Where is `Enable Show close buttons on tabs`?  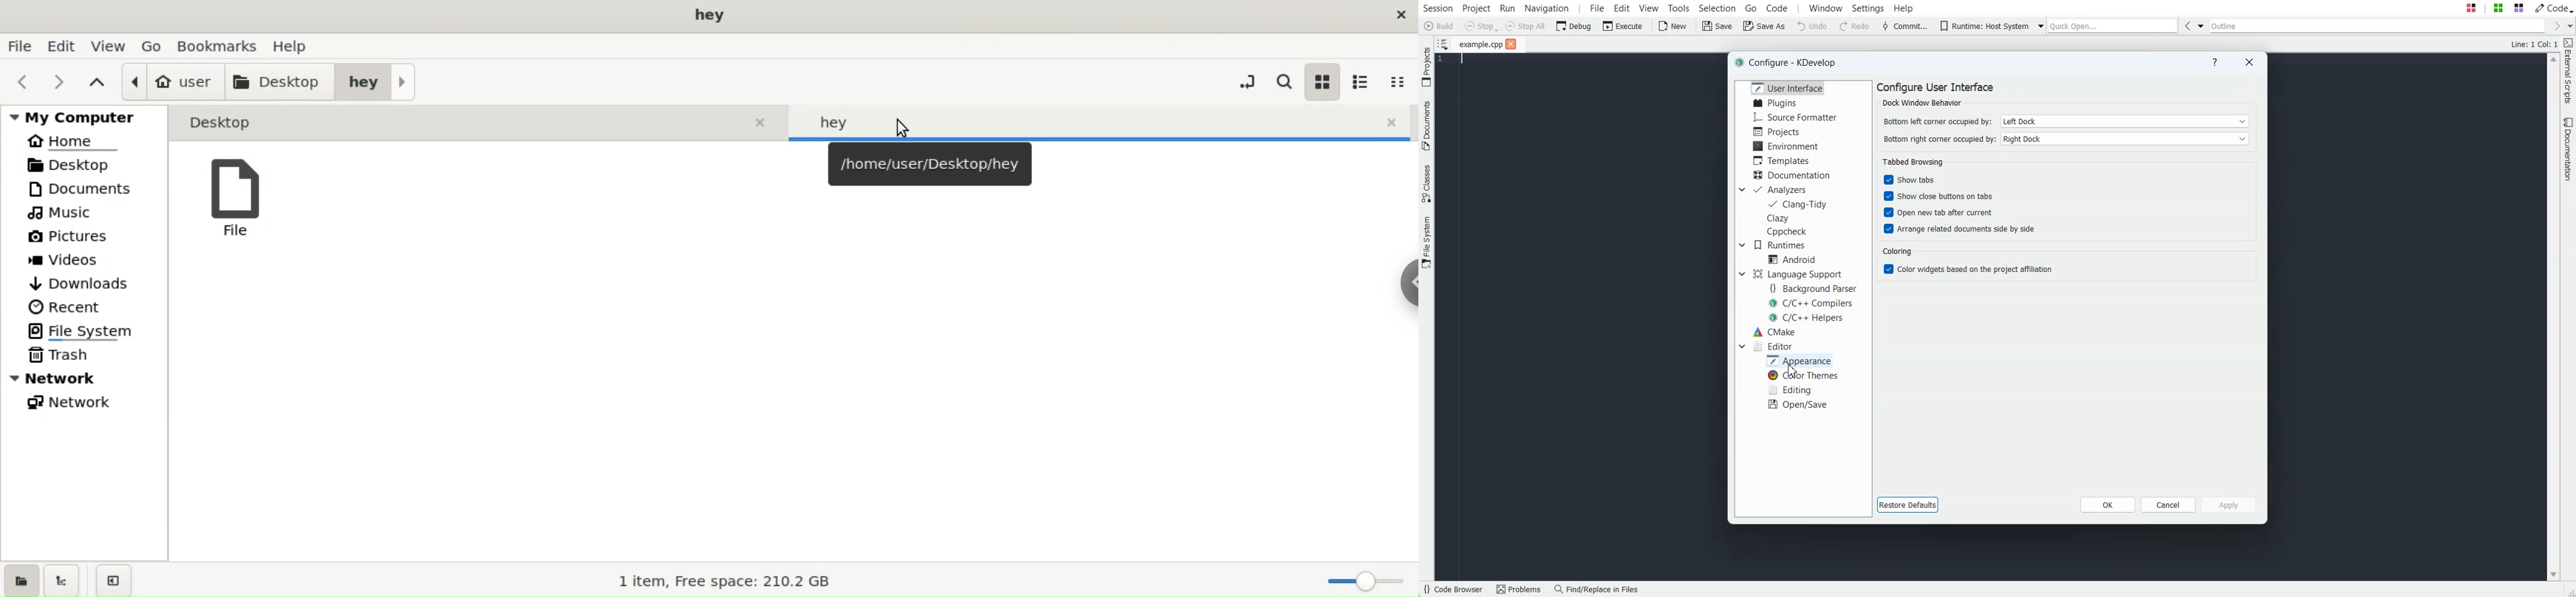
Enable Show close buttons on tabs is located at coordinates (1938, 196).